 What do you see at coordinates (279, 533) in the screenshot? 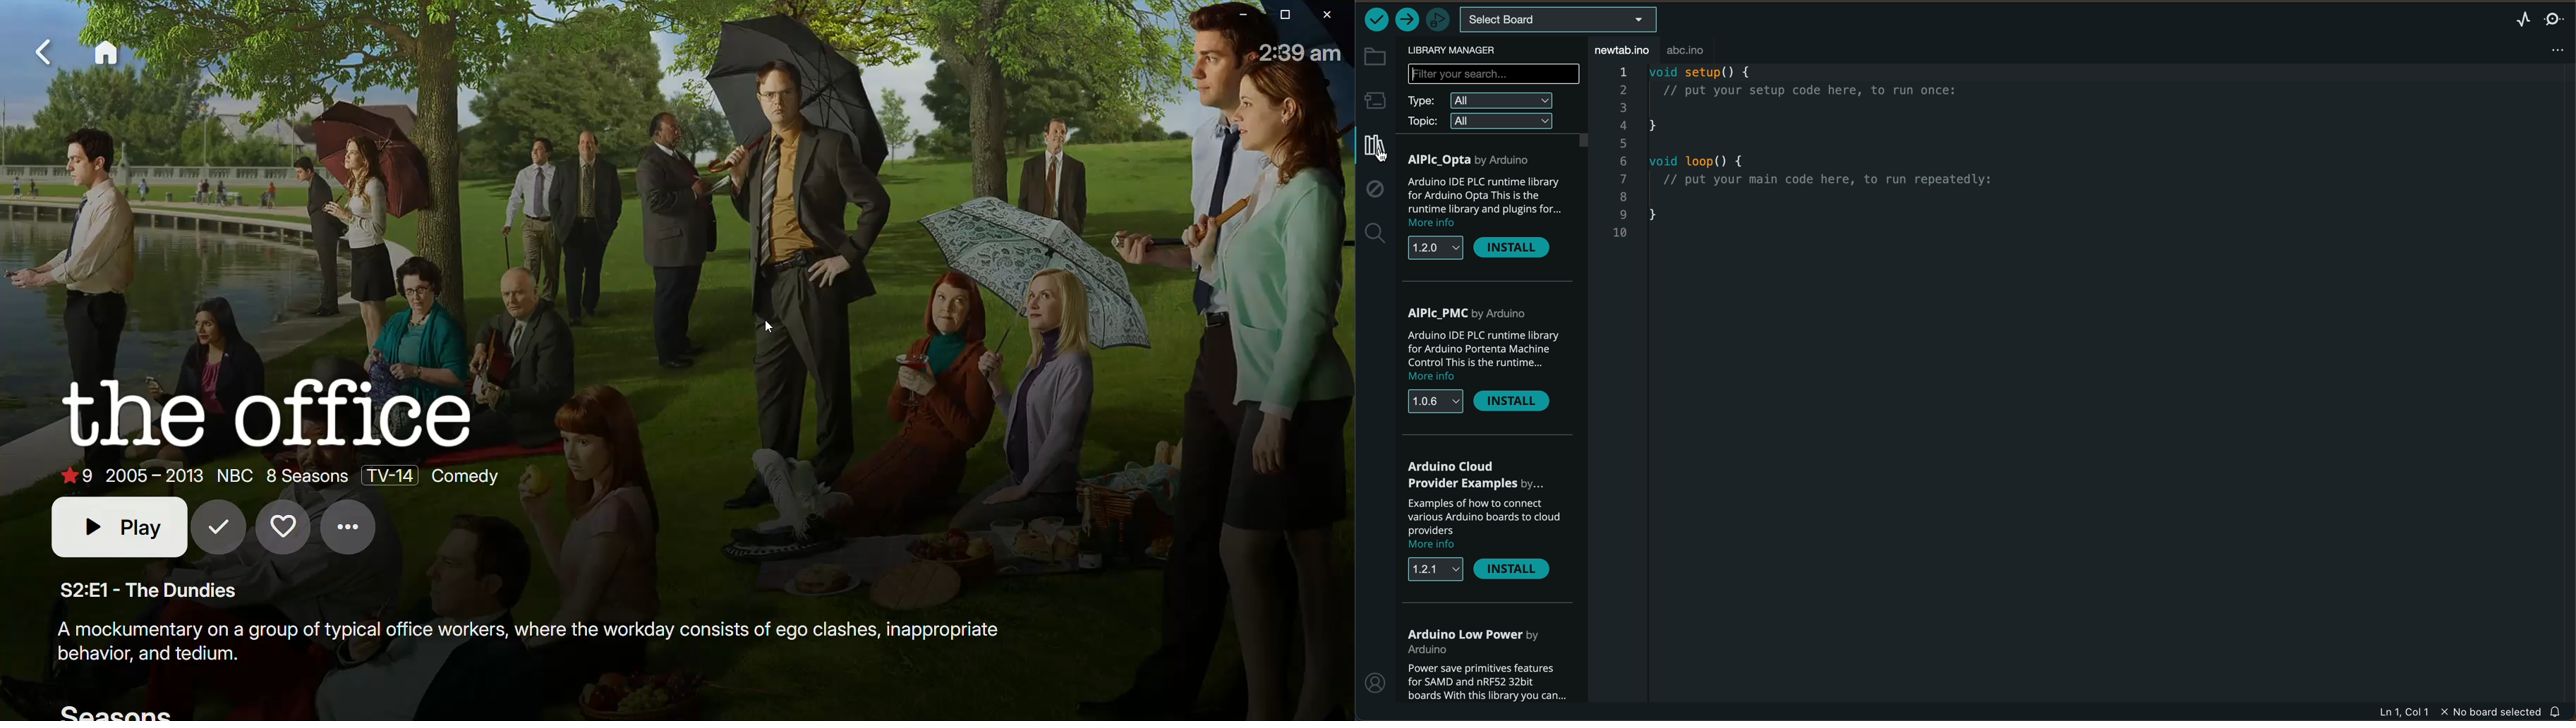
I see `Favorites` at bounding box center [279, 533].